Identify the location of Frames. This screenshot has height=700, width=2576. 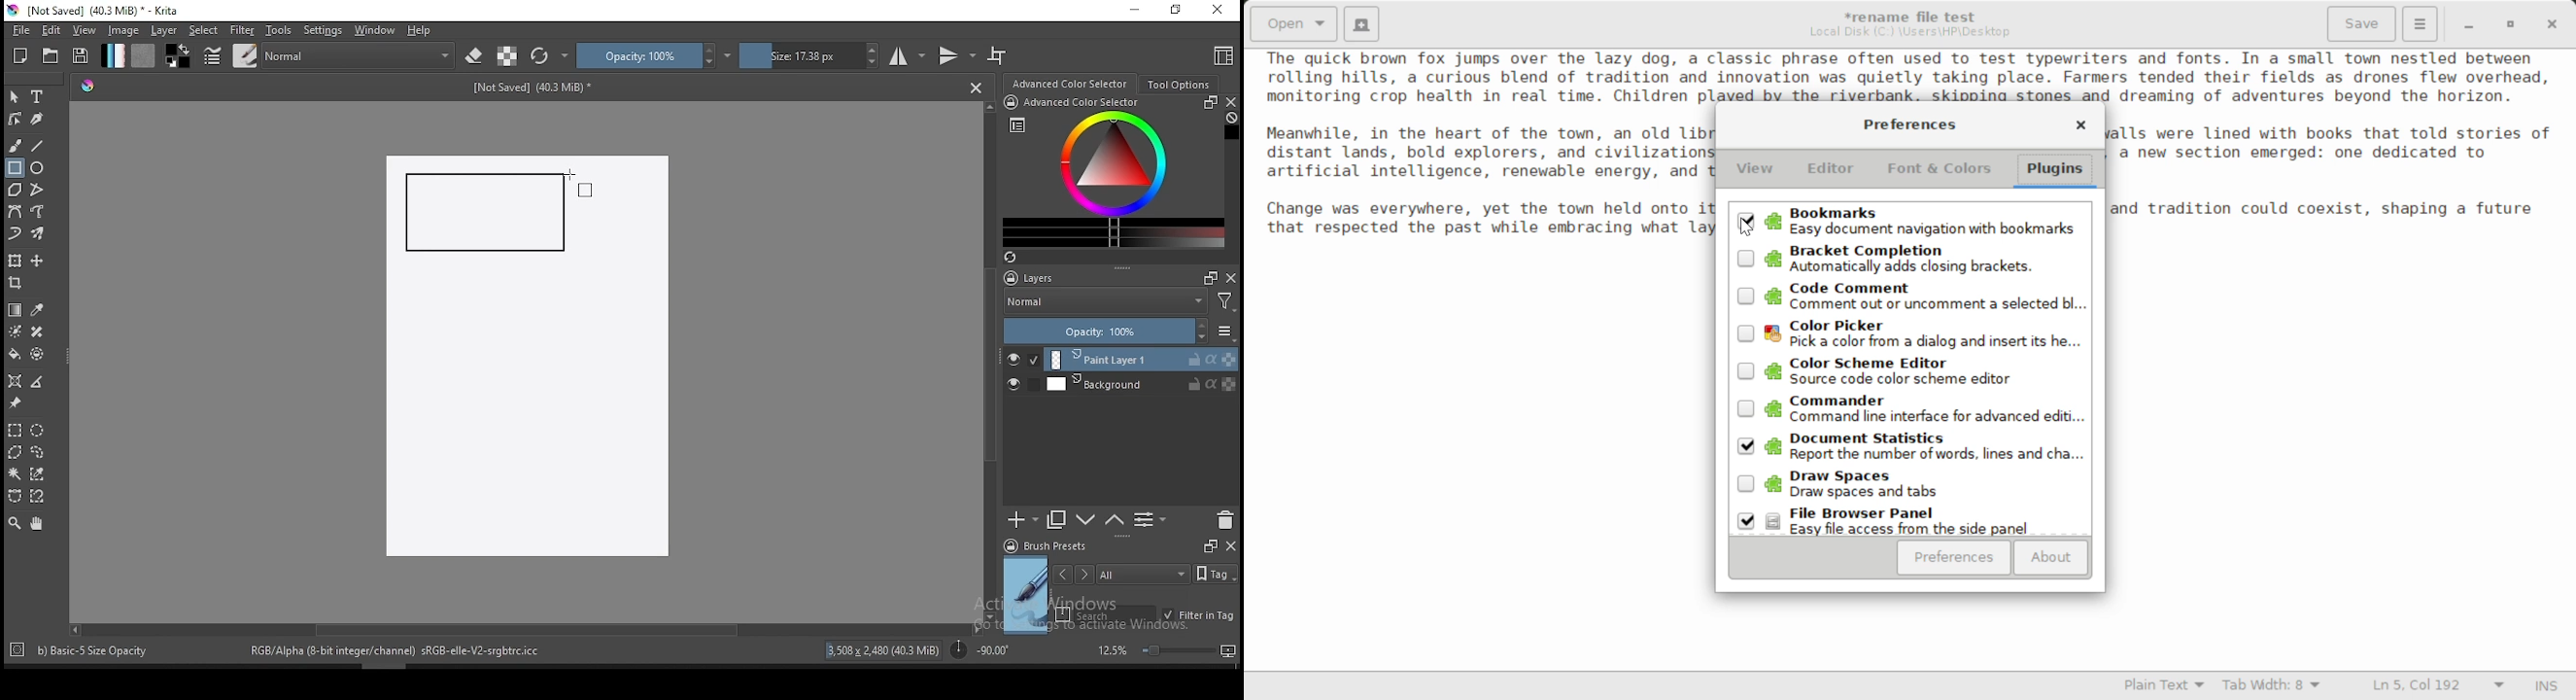
(1210, 545).